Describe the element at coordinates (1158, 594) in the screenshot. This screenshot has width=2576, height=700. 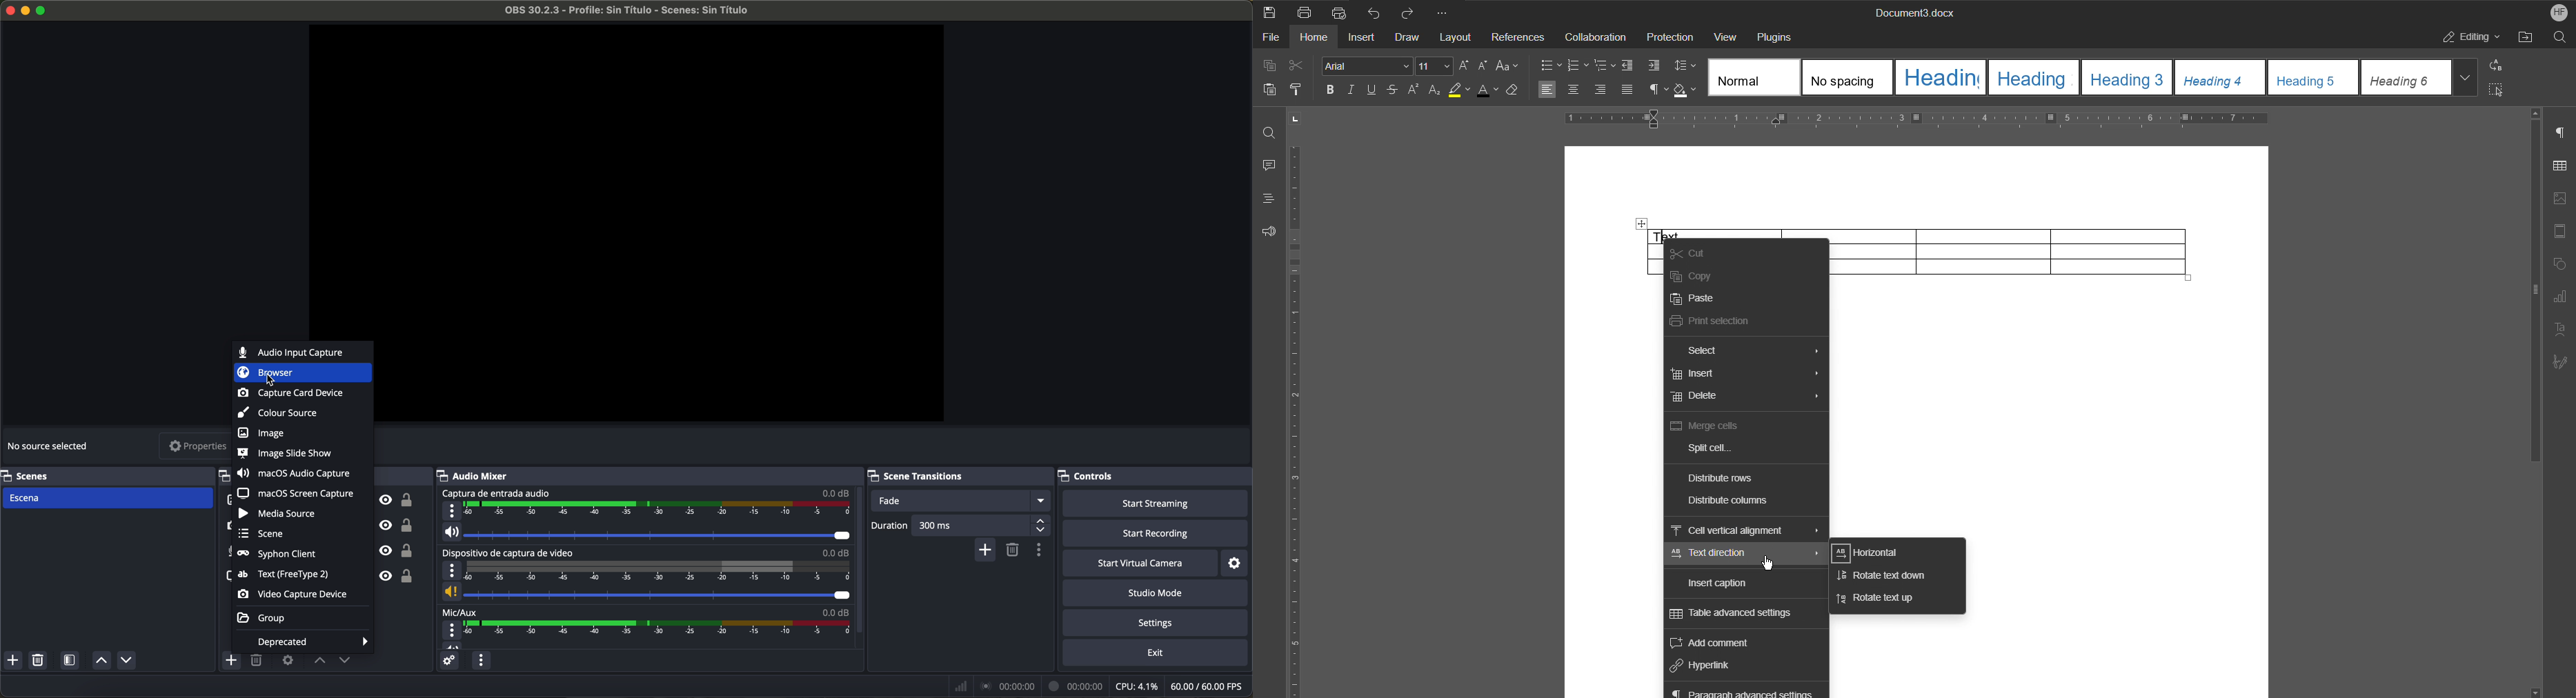
I see `studio mode` at that location.